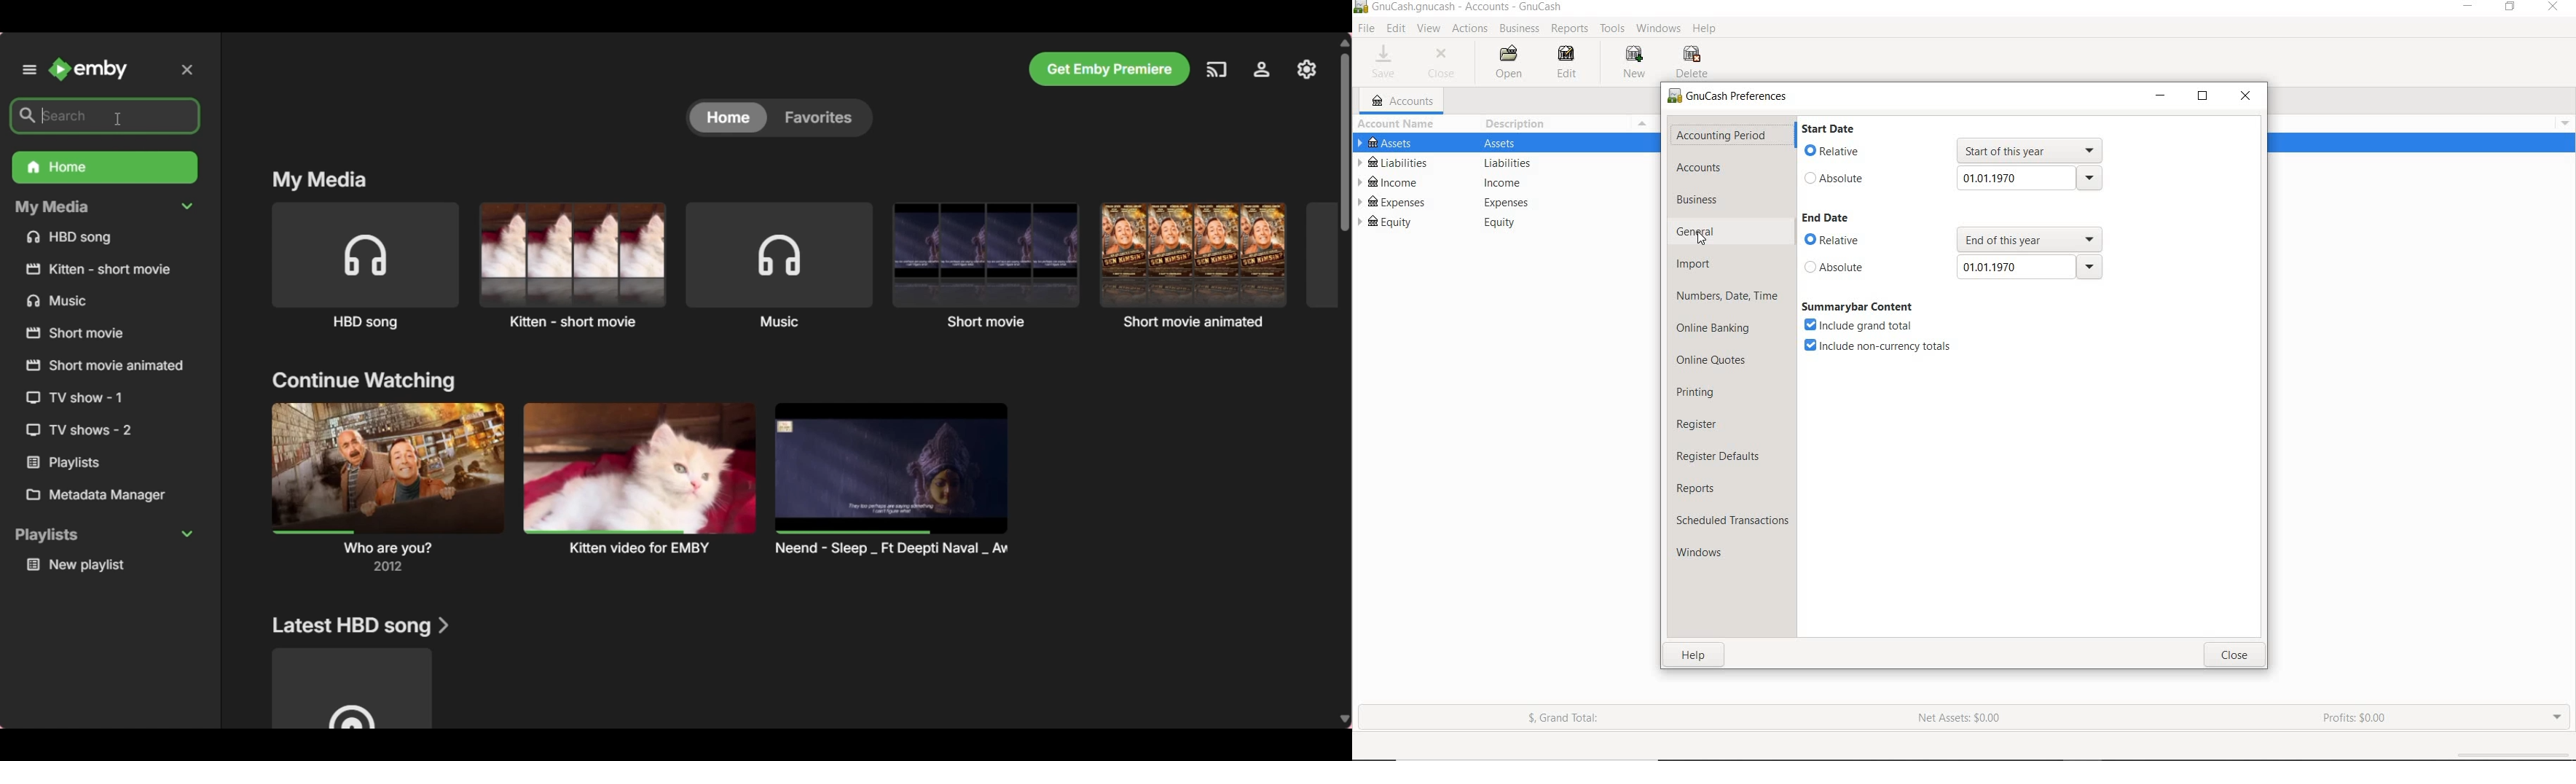  I want to click on BUSINESS, so click(1517, 28).